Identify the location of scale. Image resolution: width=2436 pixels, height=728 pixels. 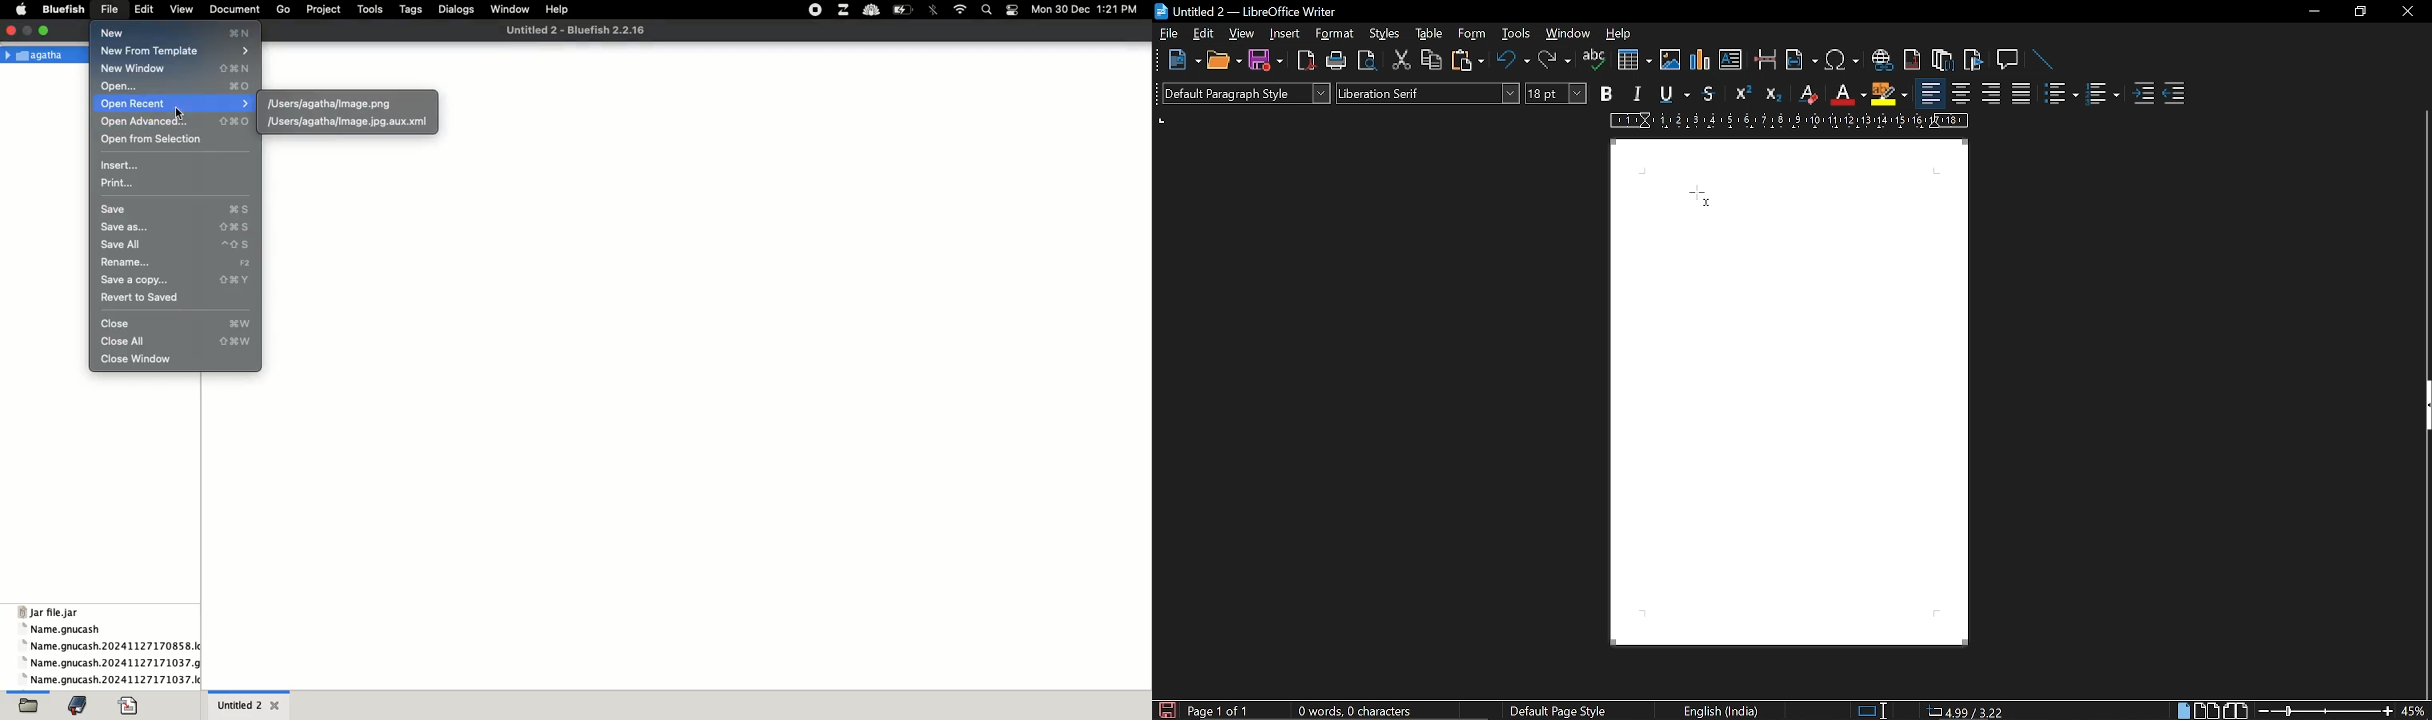
(1789, 121).